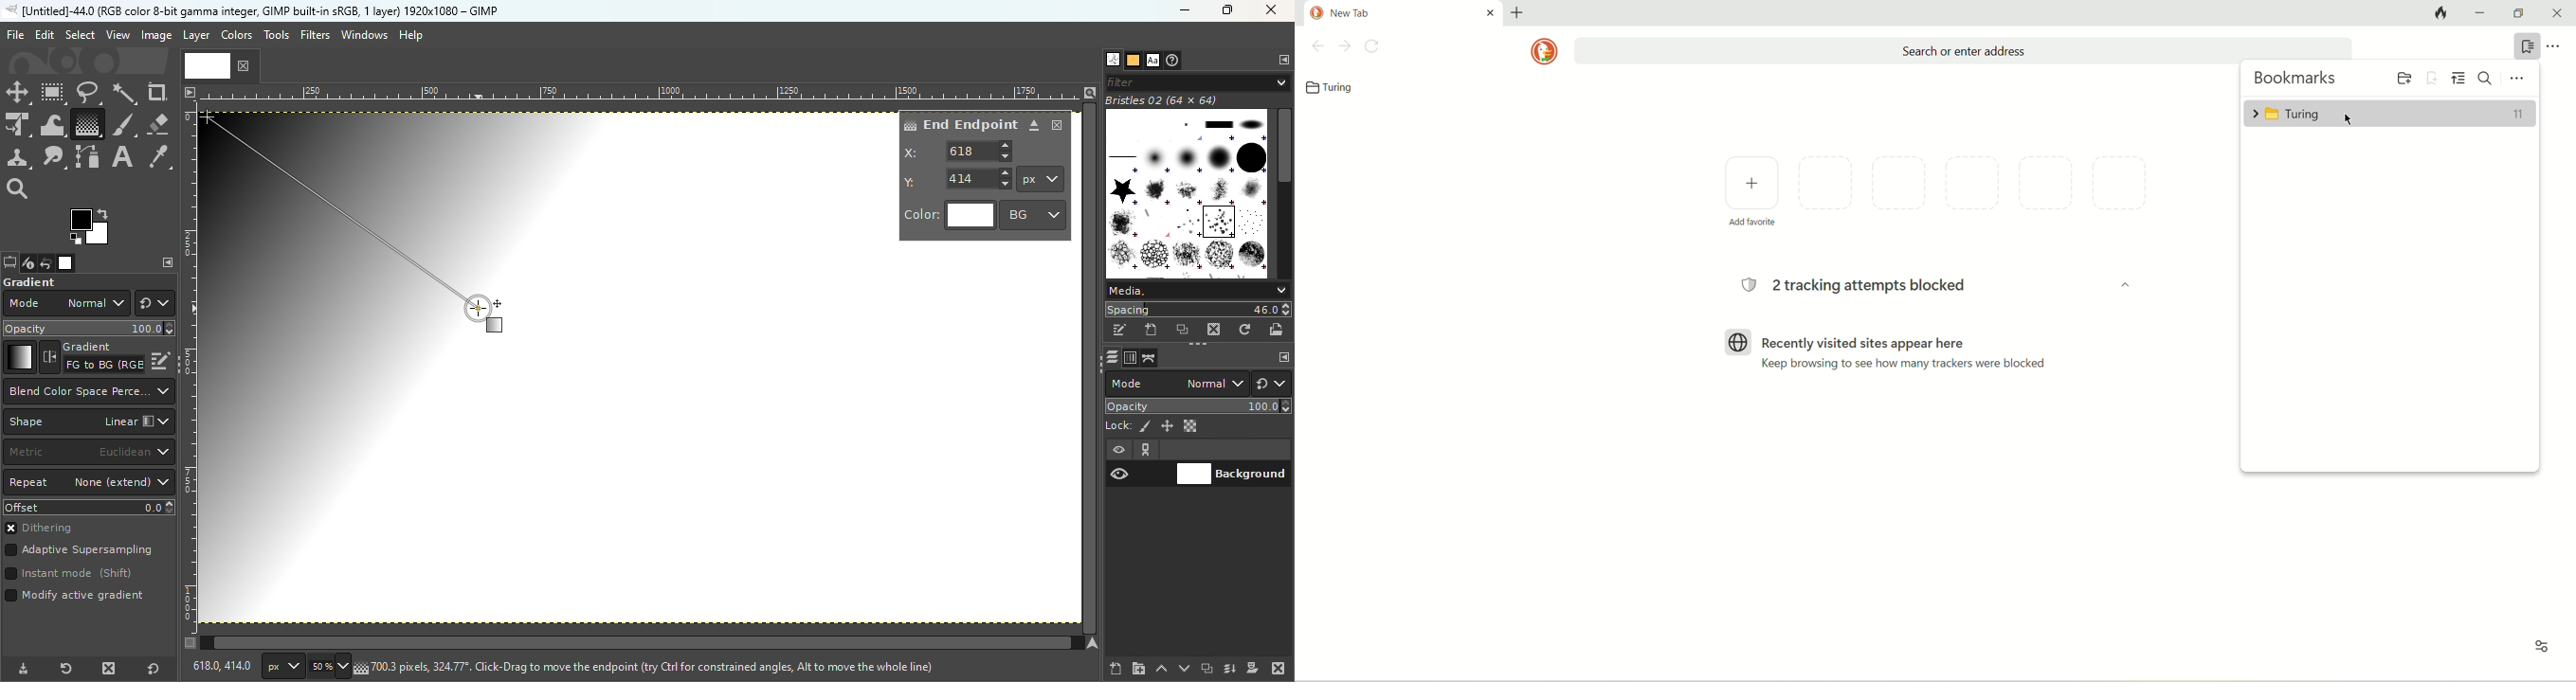  I want to click on Paint brush tool, so click(123, 123).